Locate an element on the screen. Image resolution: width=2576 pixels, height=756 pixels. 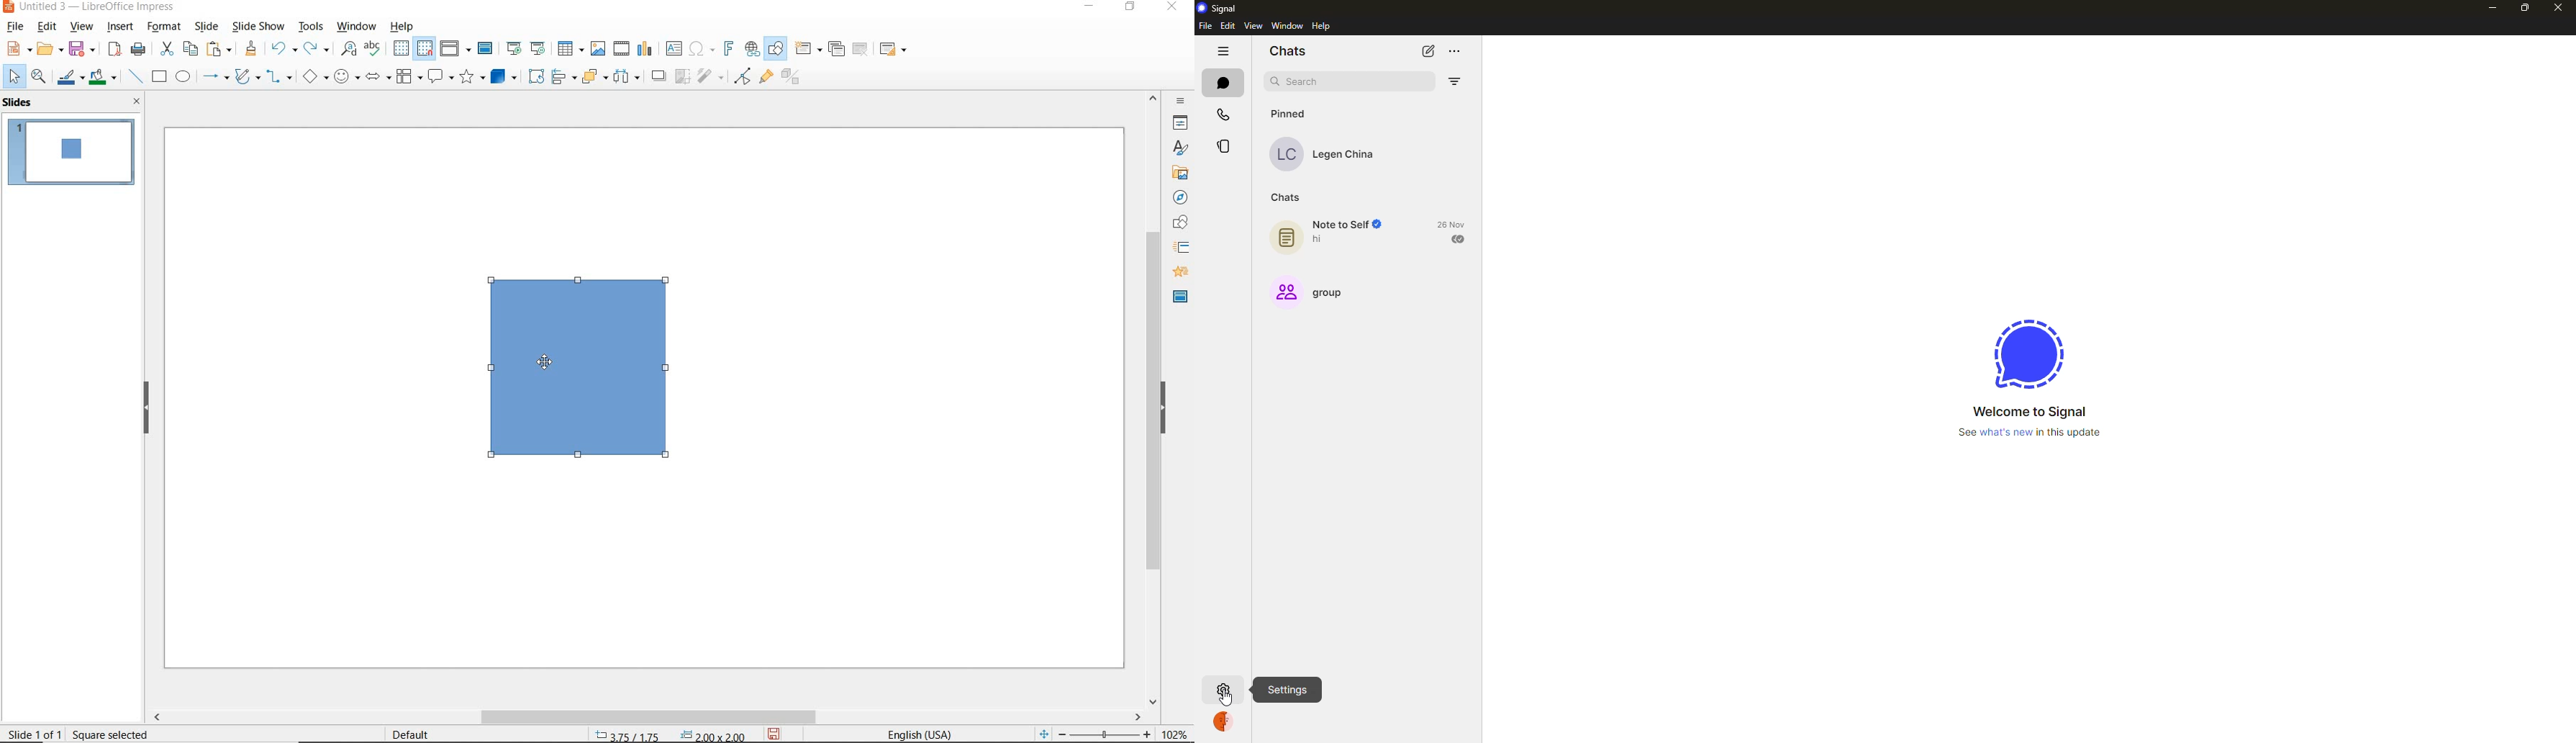
signal is located at coordinates (1223, 8).